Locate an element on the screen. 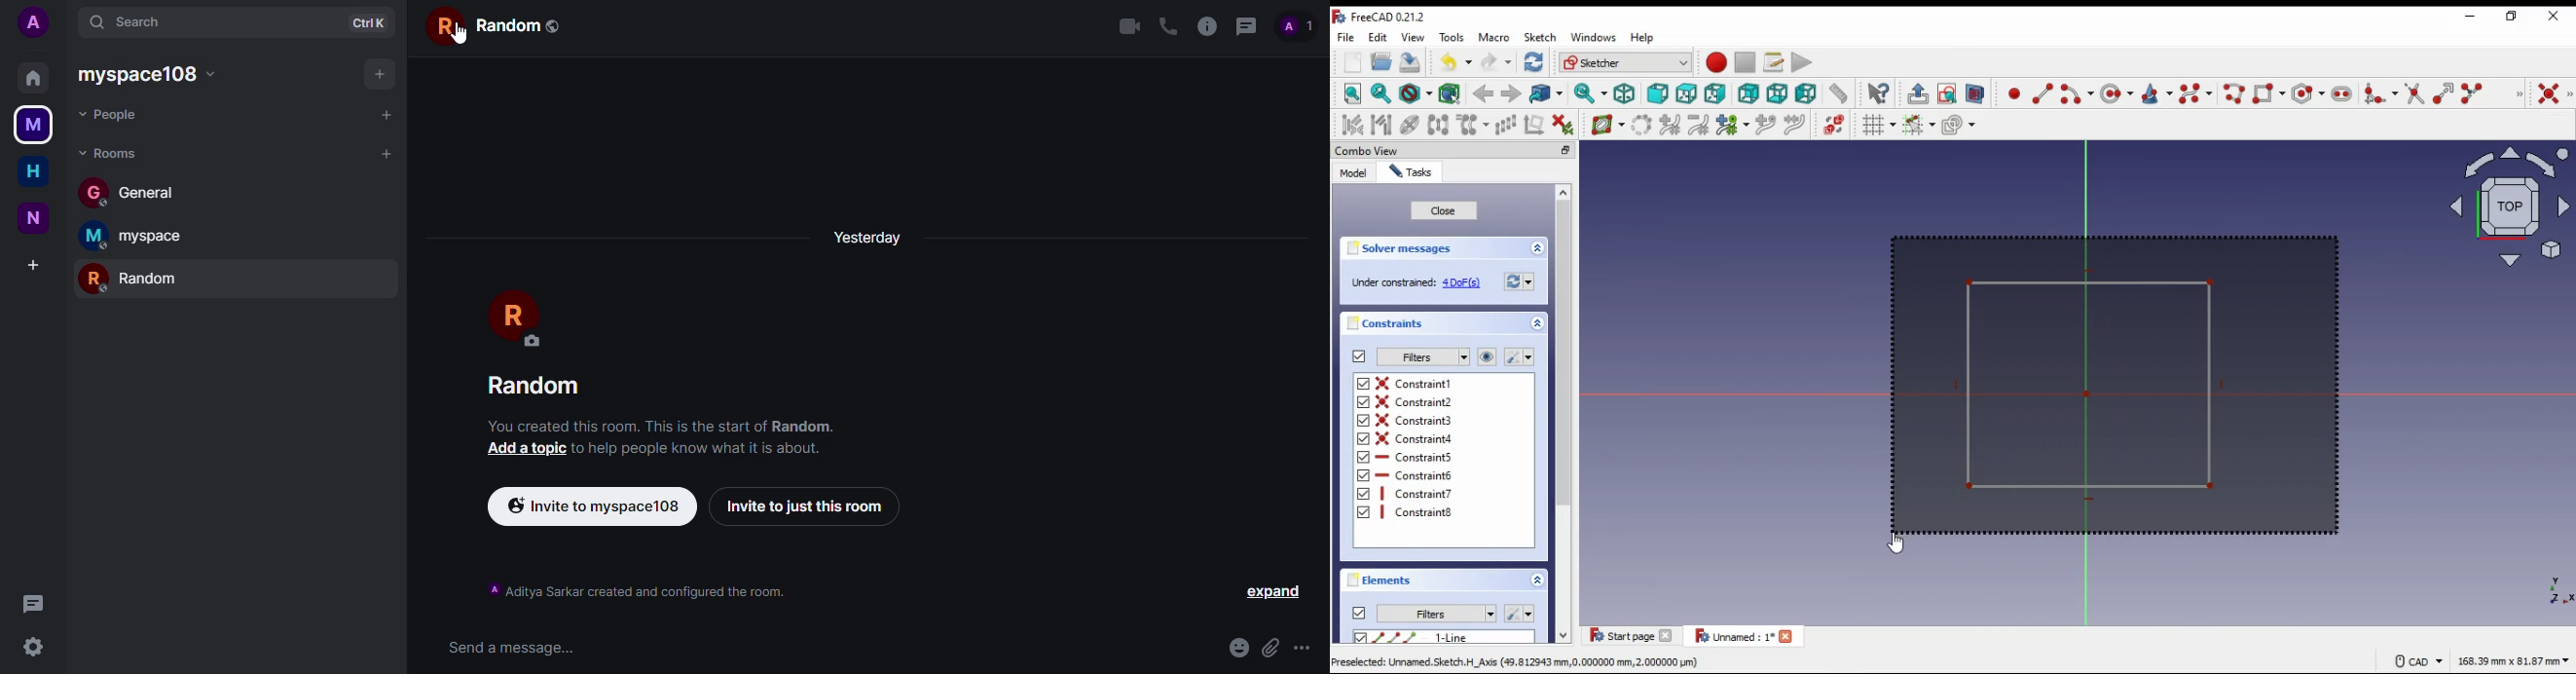  attach is located at coordinates (1268, 648).